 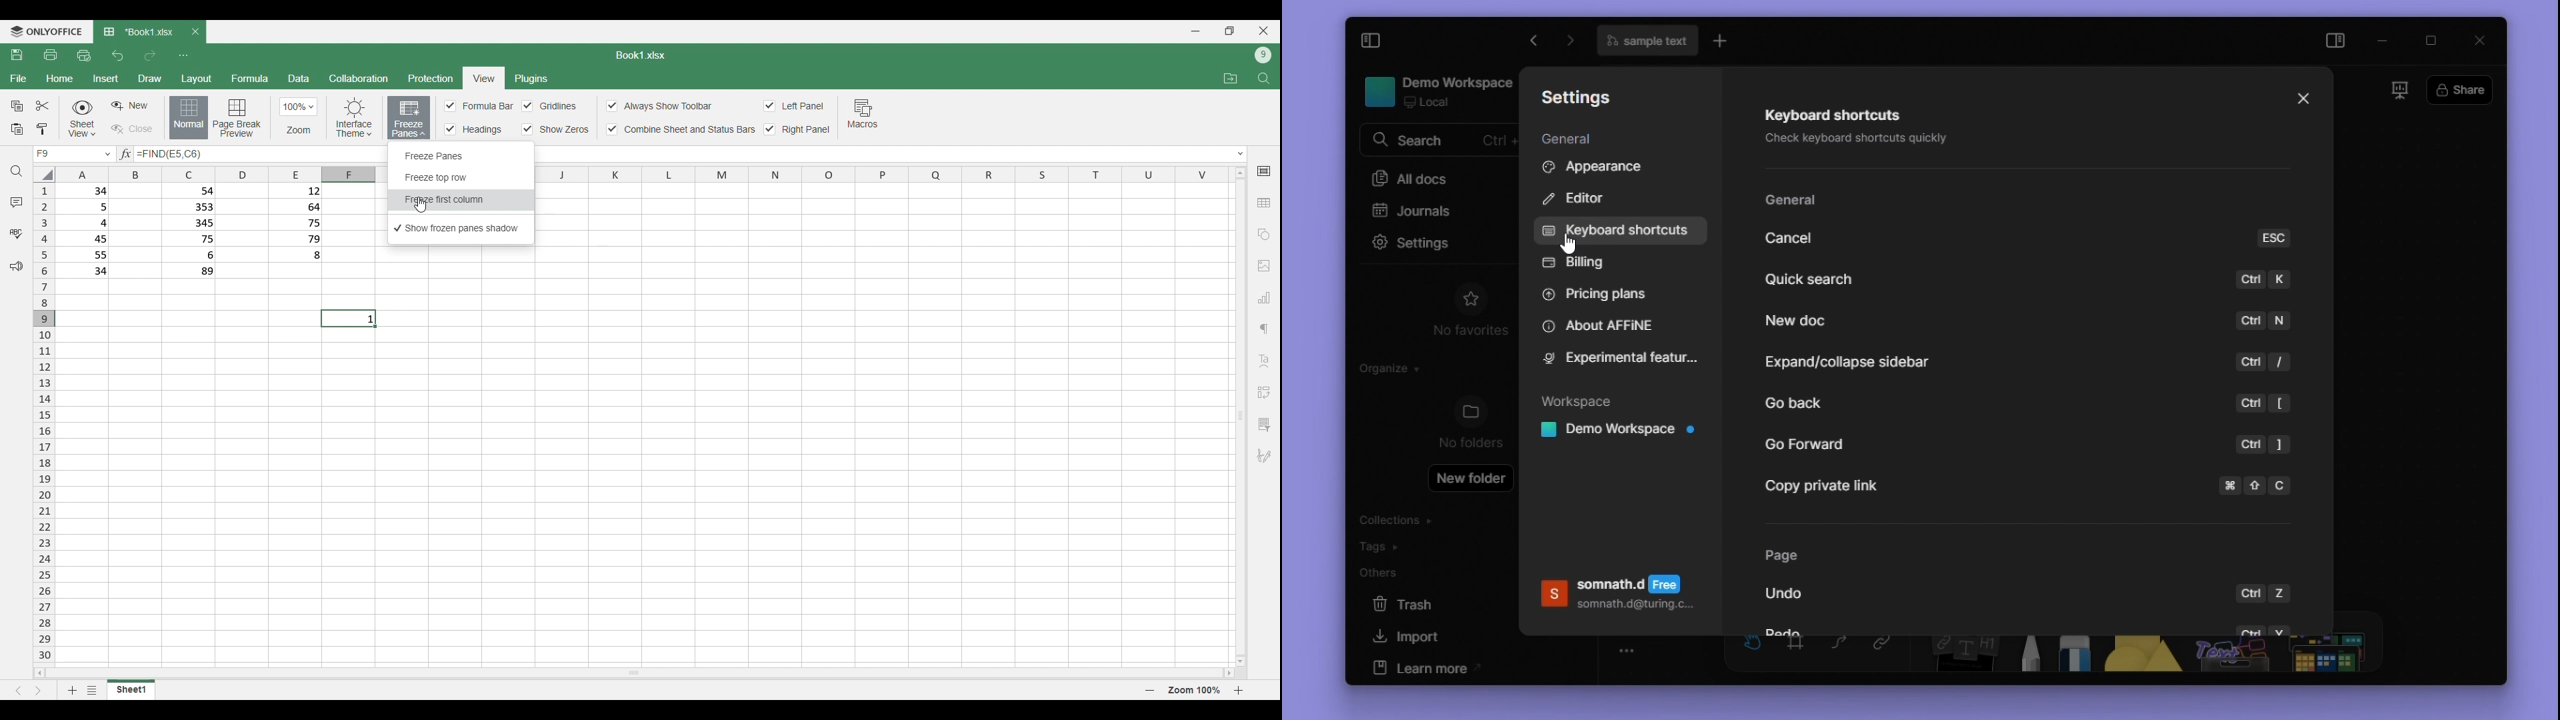 I want to click on Zoom options, so click(x=298, y=116).